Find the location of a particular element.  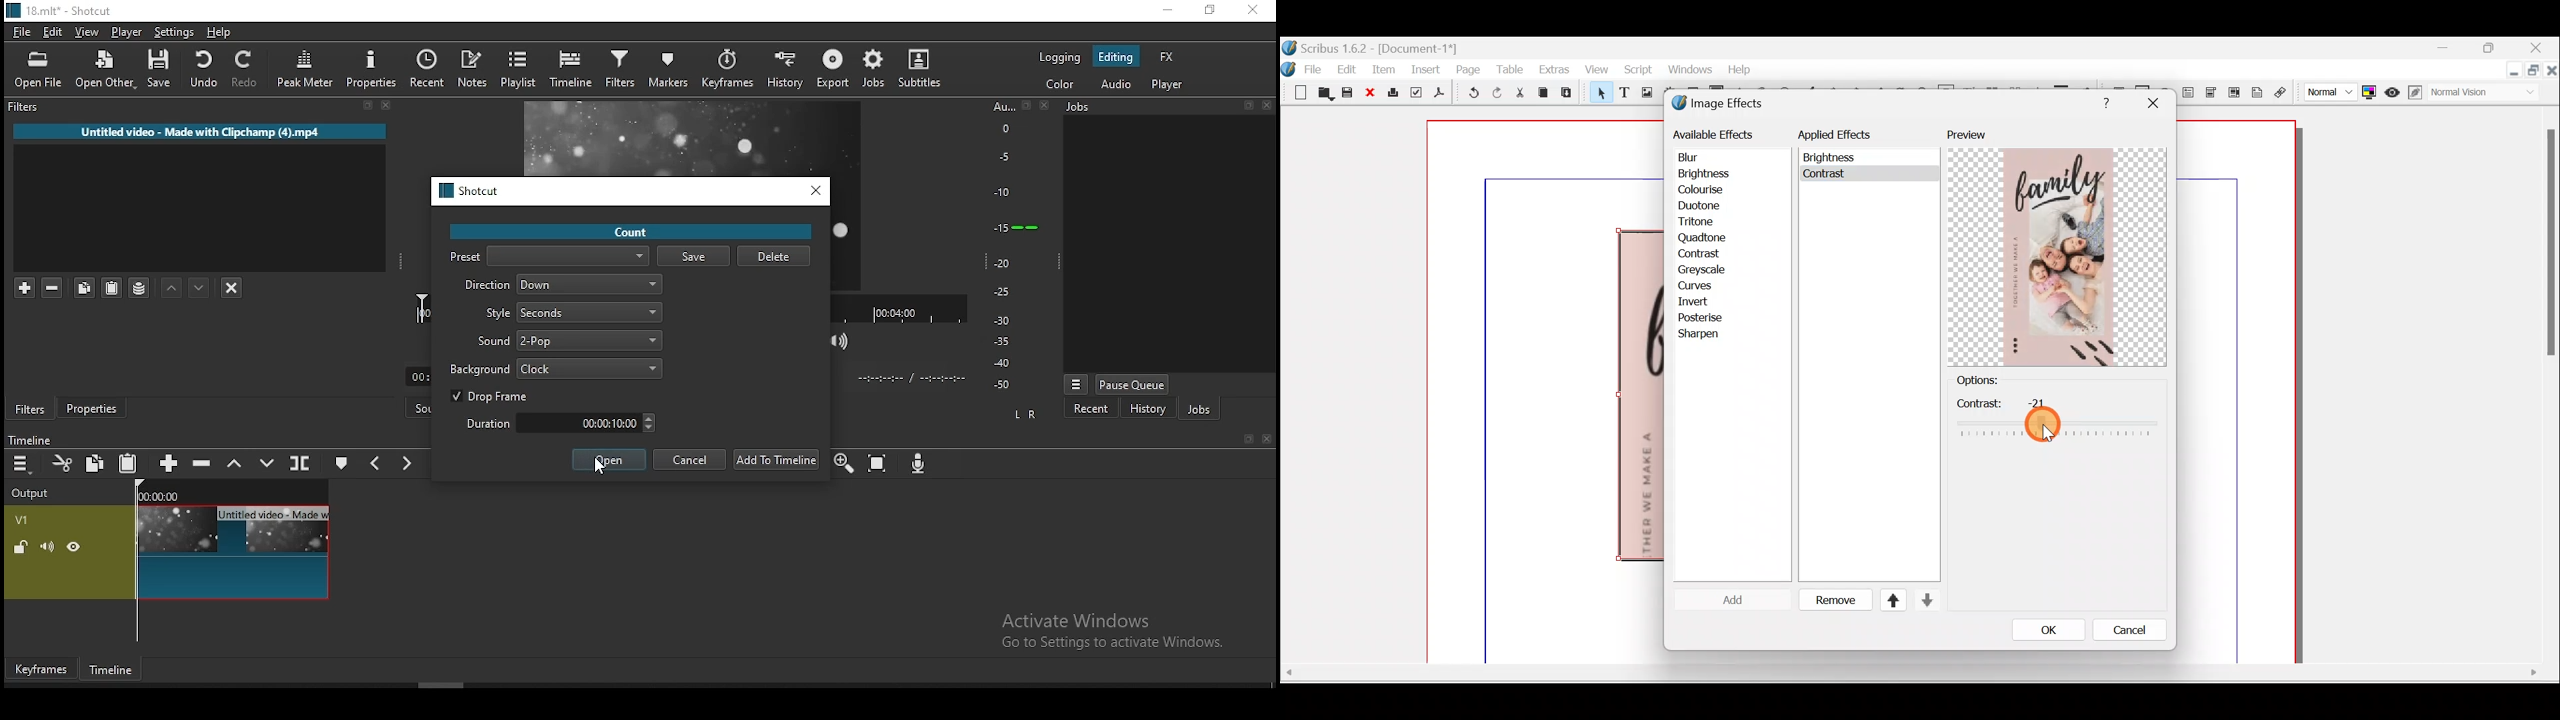

Preview mode is located at coordinates (2393, 89).